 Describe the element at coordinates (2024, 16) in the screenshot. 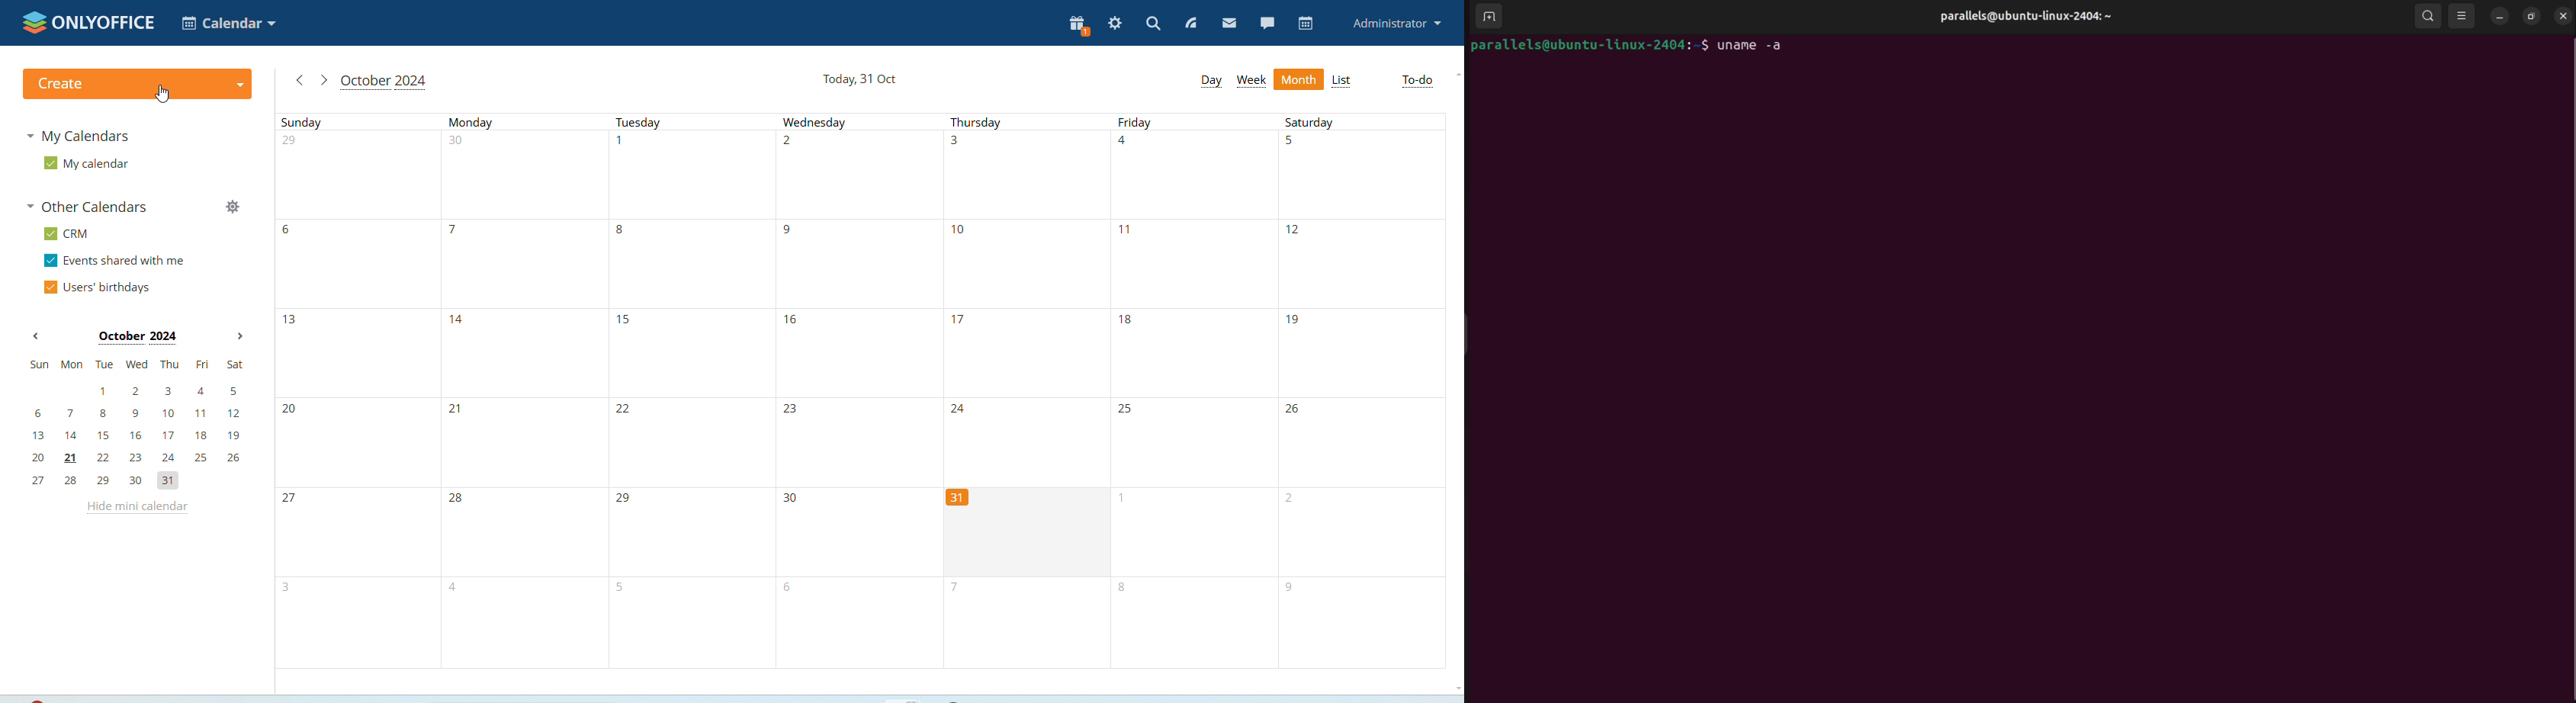

I see `parallels@ubuntu-linux-2404: ~` at that location.